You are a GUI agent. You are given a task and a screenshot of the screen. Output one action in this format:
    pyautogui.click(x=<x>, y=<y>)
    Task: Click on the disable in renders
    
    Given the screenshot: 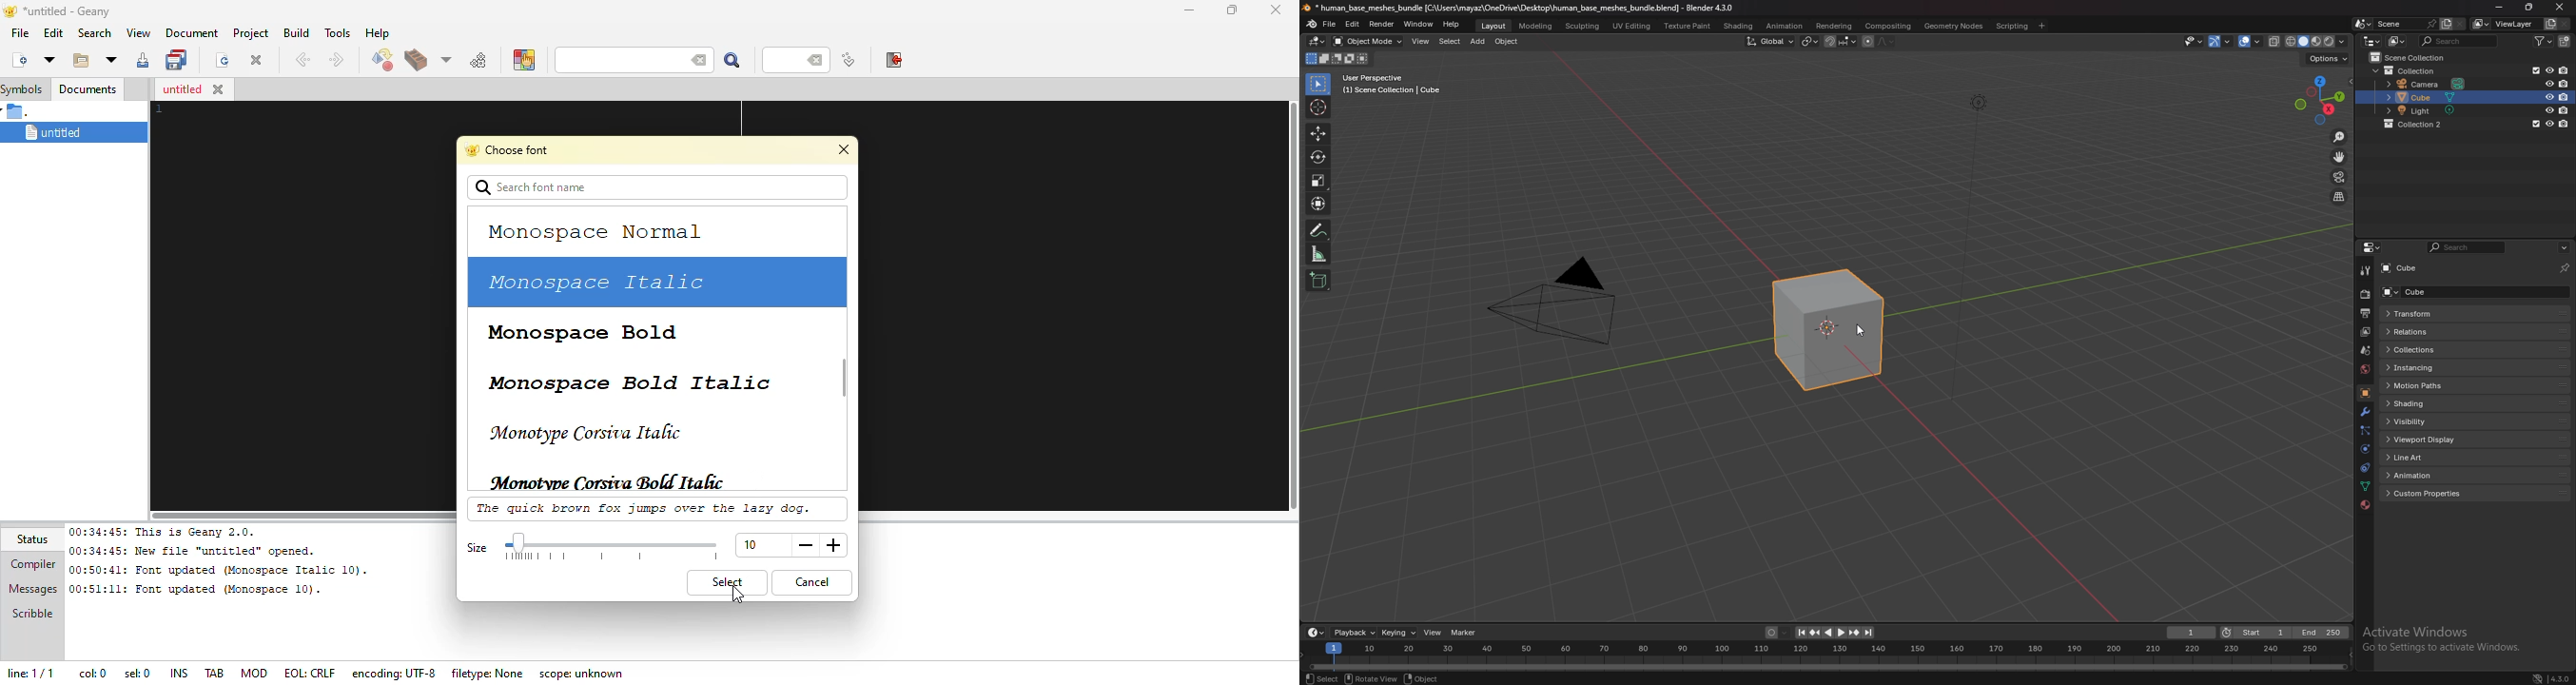 What is the action you would take?
    pyautogui.click(x=2565, y=96)
    